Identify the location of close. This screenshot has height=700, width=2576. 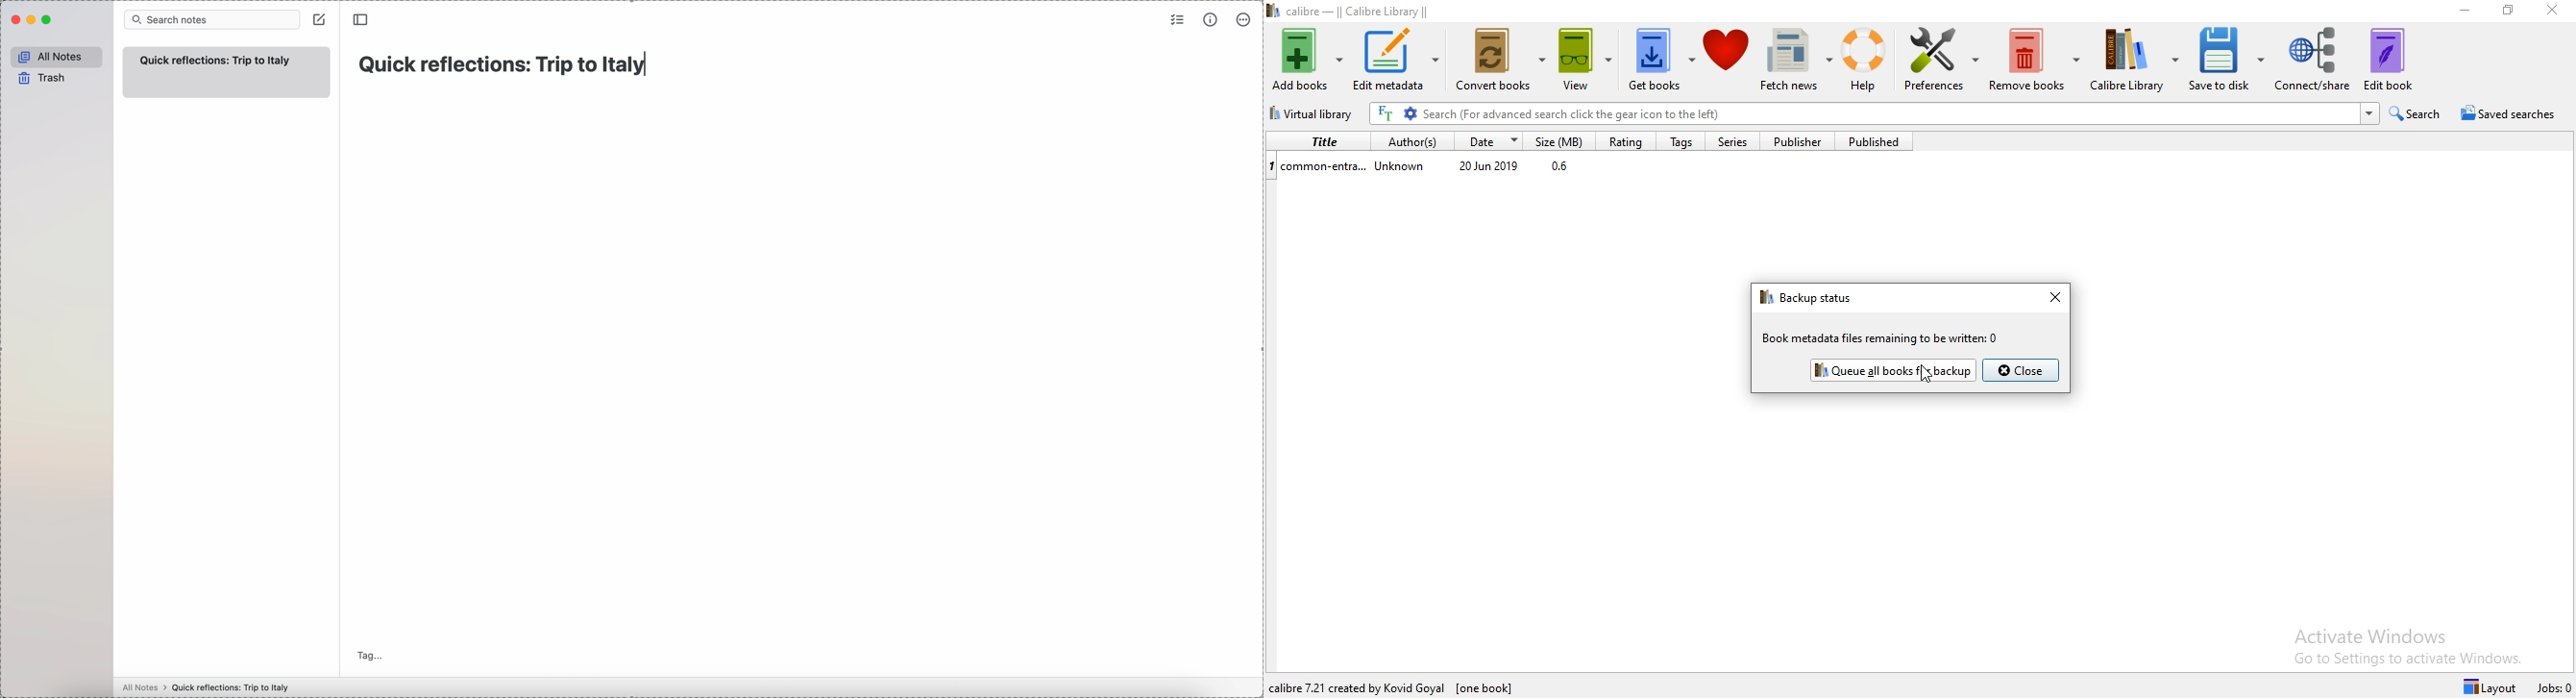
(2022, 370).